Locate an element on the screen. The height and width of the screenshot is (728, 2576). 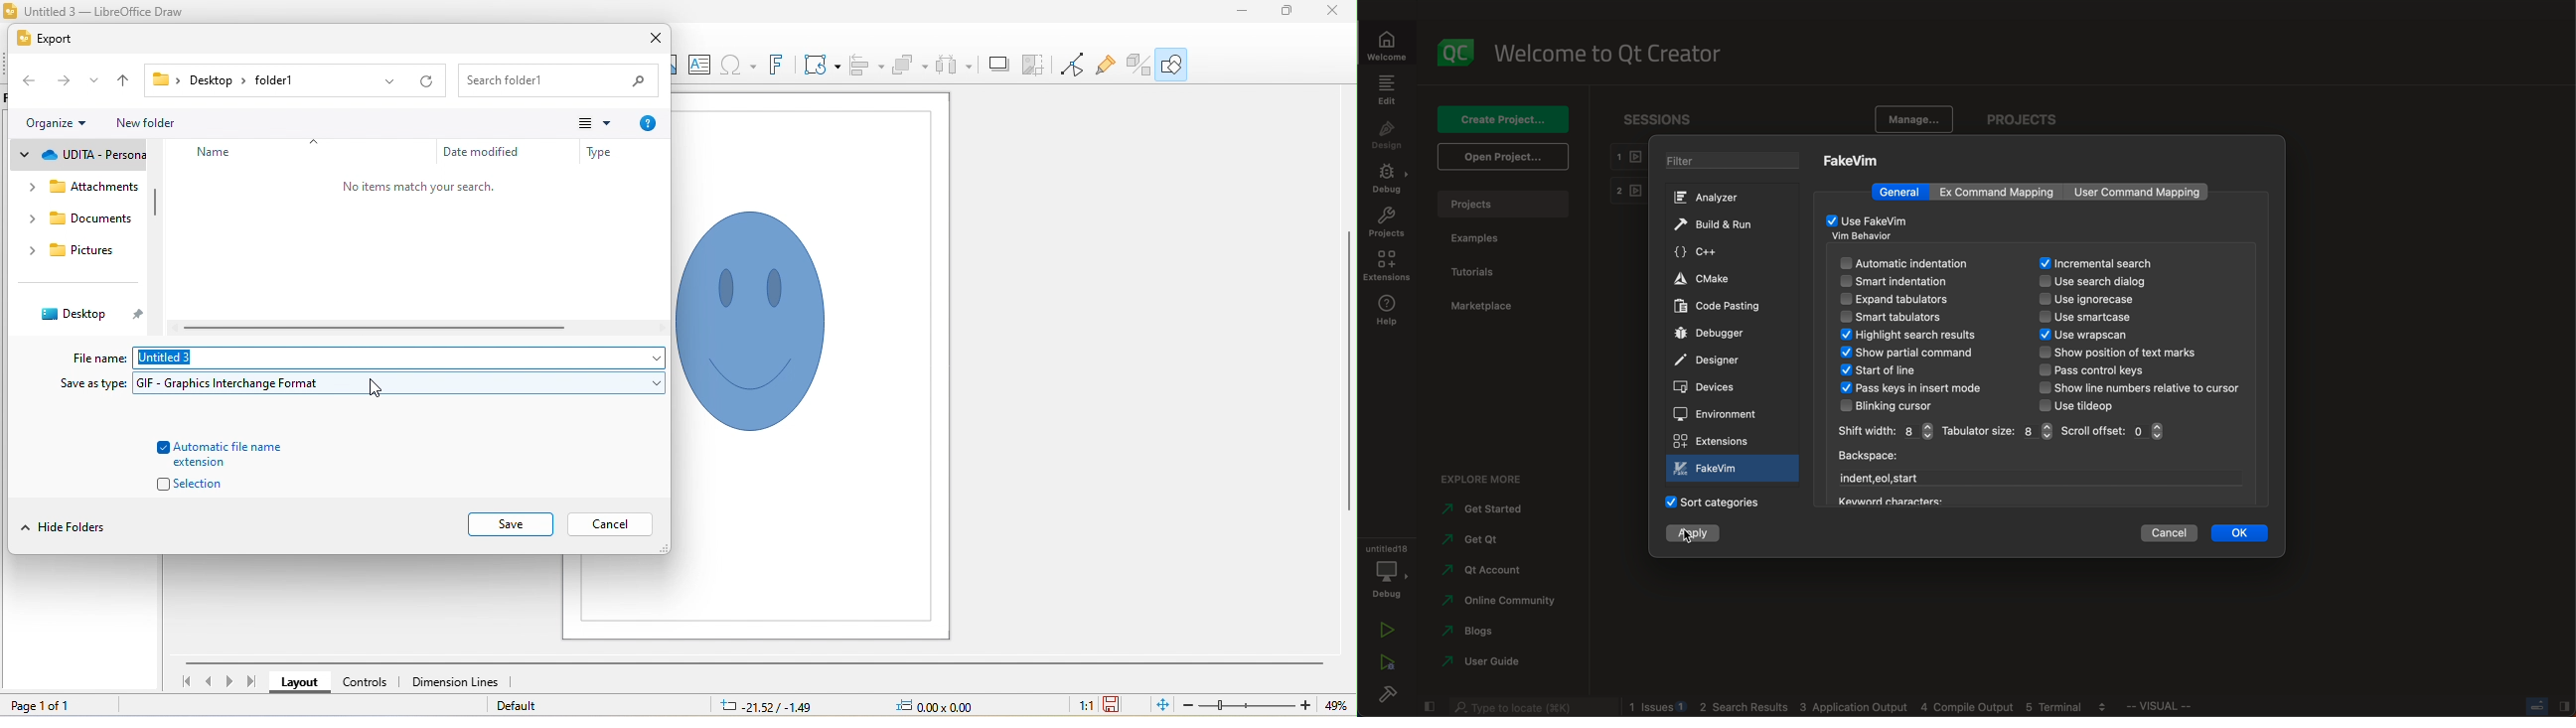
create is located at coordinates (1503, 117).